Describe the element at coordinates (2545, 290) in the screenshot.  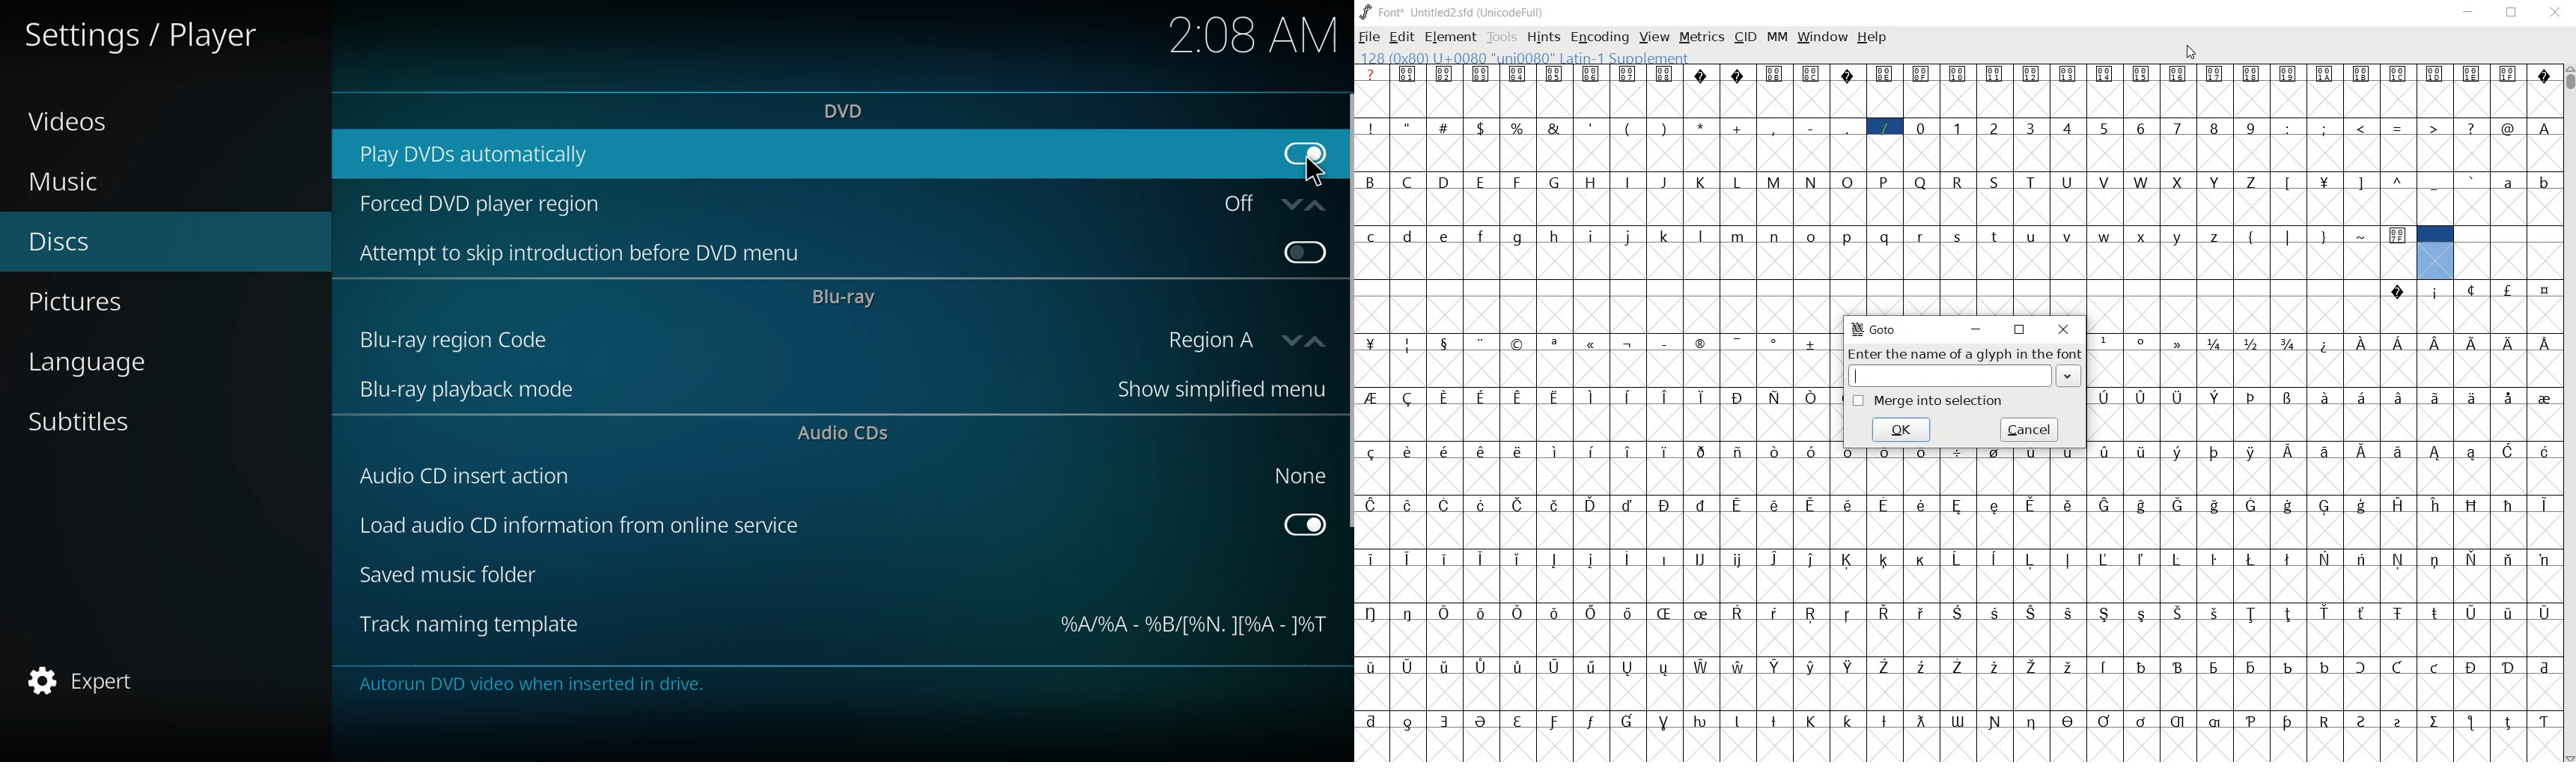
I see `Symbol` at that location.